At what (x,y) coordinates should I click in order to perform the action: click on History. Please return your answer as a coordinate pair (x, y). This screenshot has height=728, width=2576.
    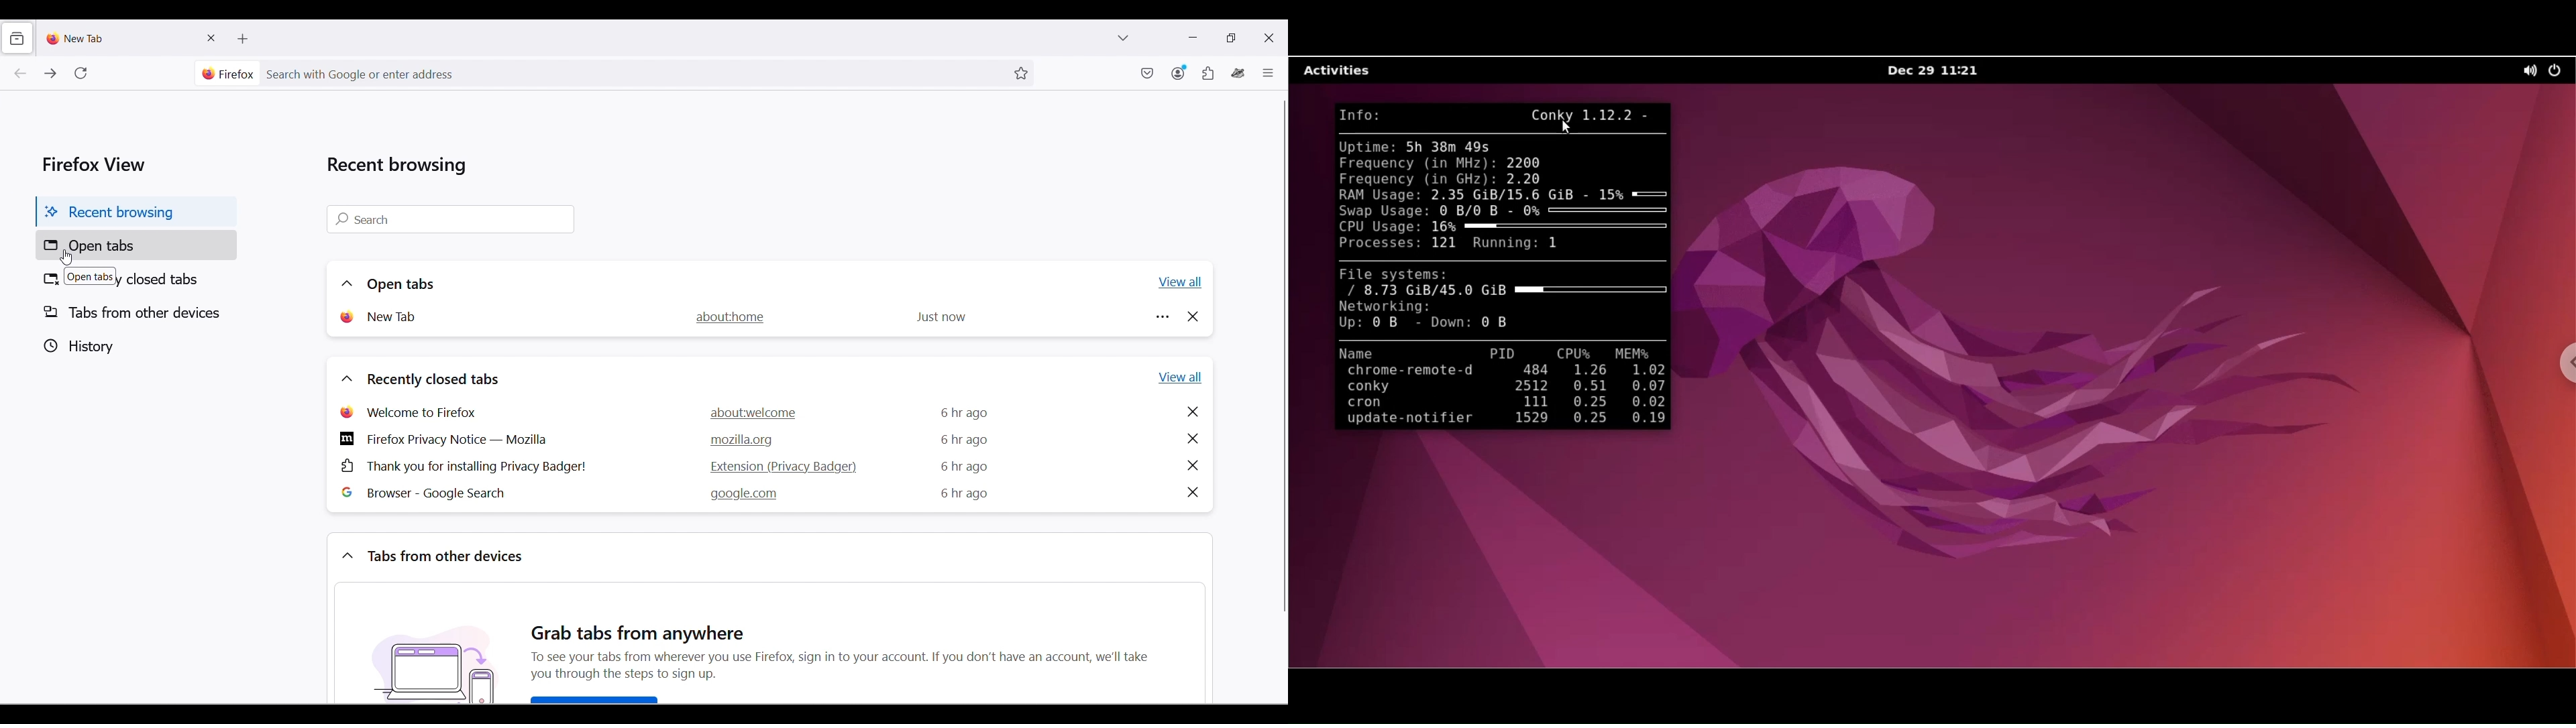
    Looking at the image, I should click on (133, 346).